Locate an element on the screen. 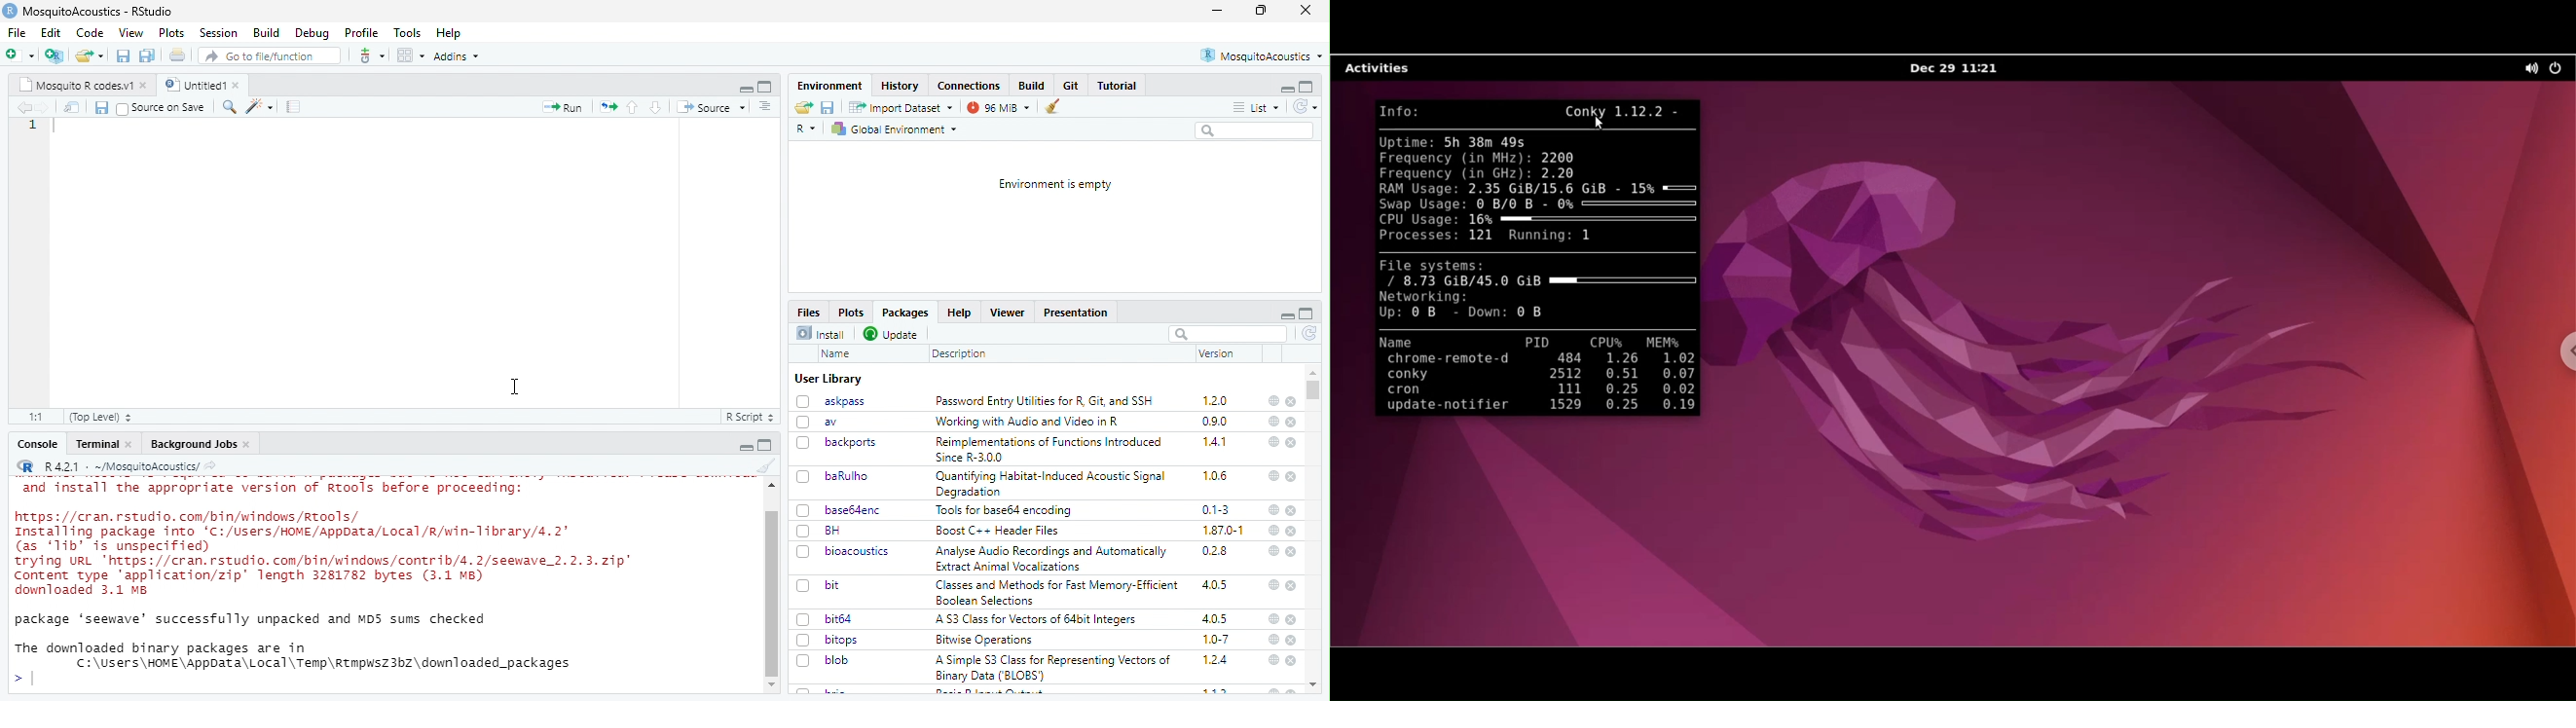  maiximize is located at coordinates (766, 87).